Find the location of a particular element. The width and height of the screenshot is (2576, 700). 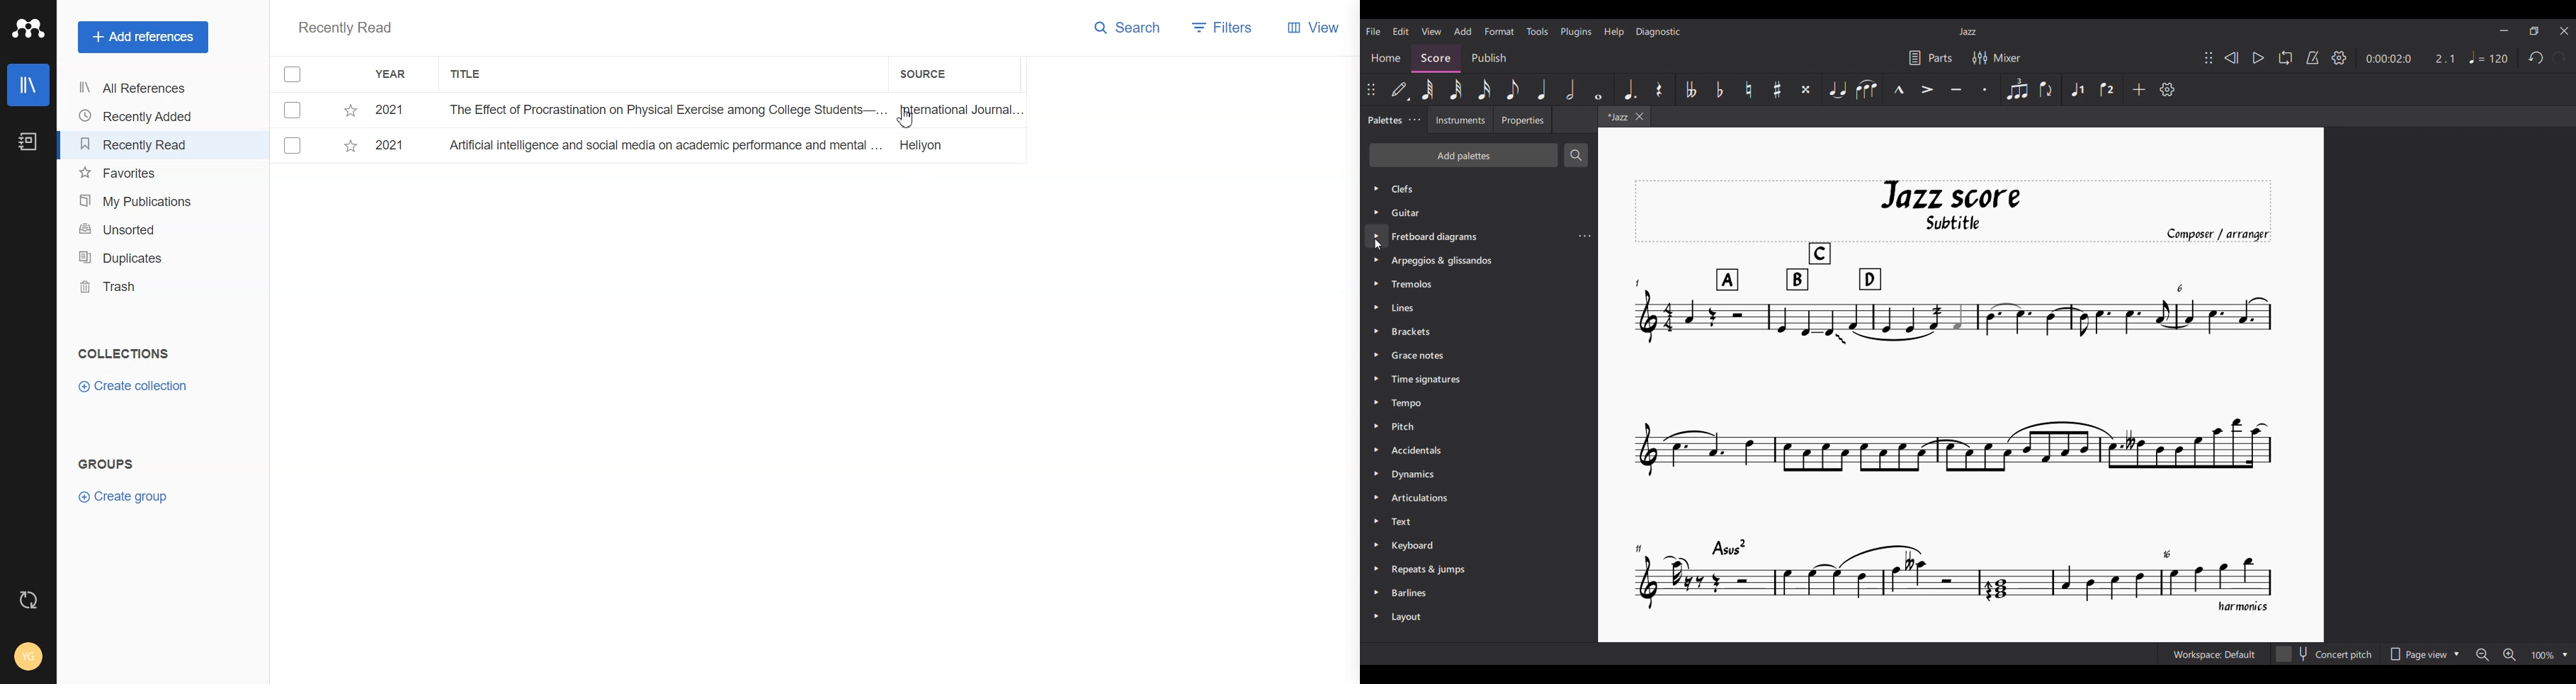

Tempo is located at coordinates (1409, 405).